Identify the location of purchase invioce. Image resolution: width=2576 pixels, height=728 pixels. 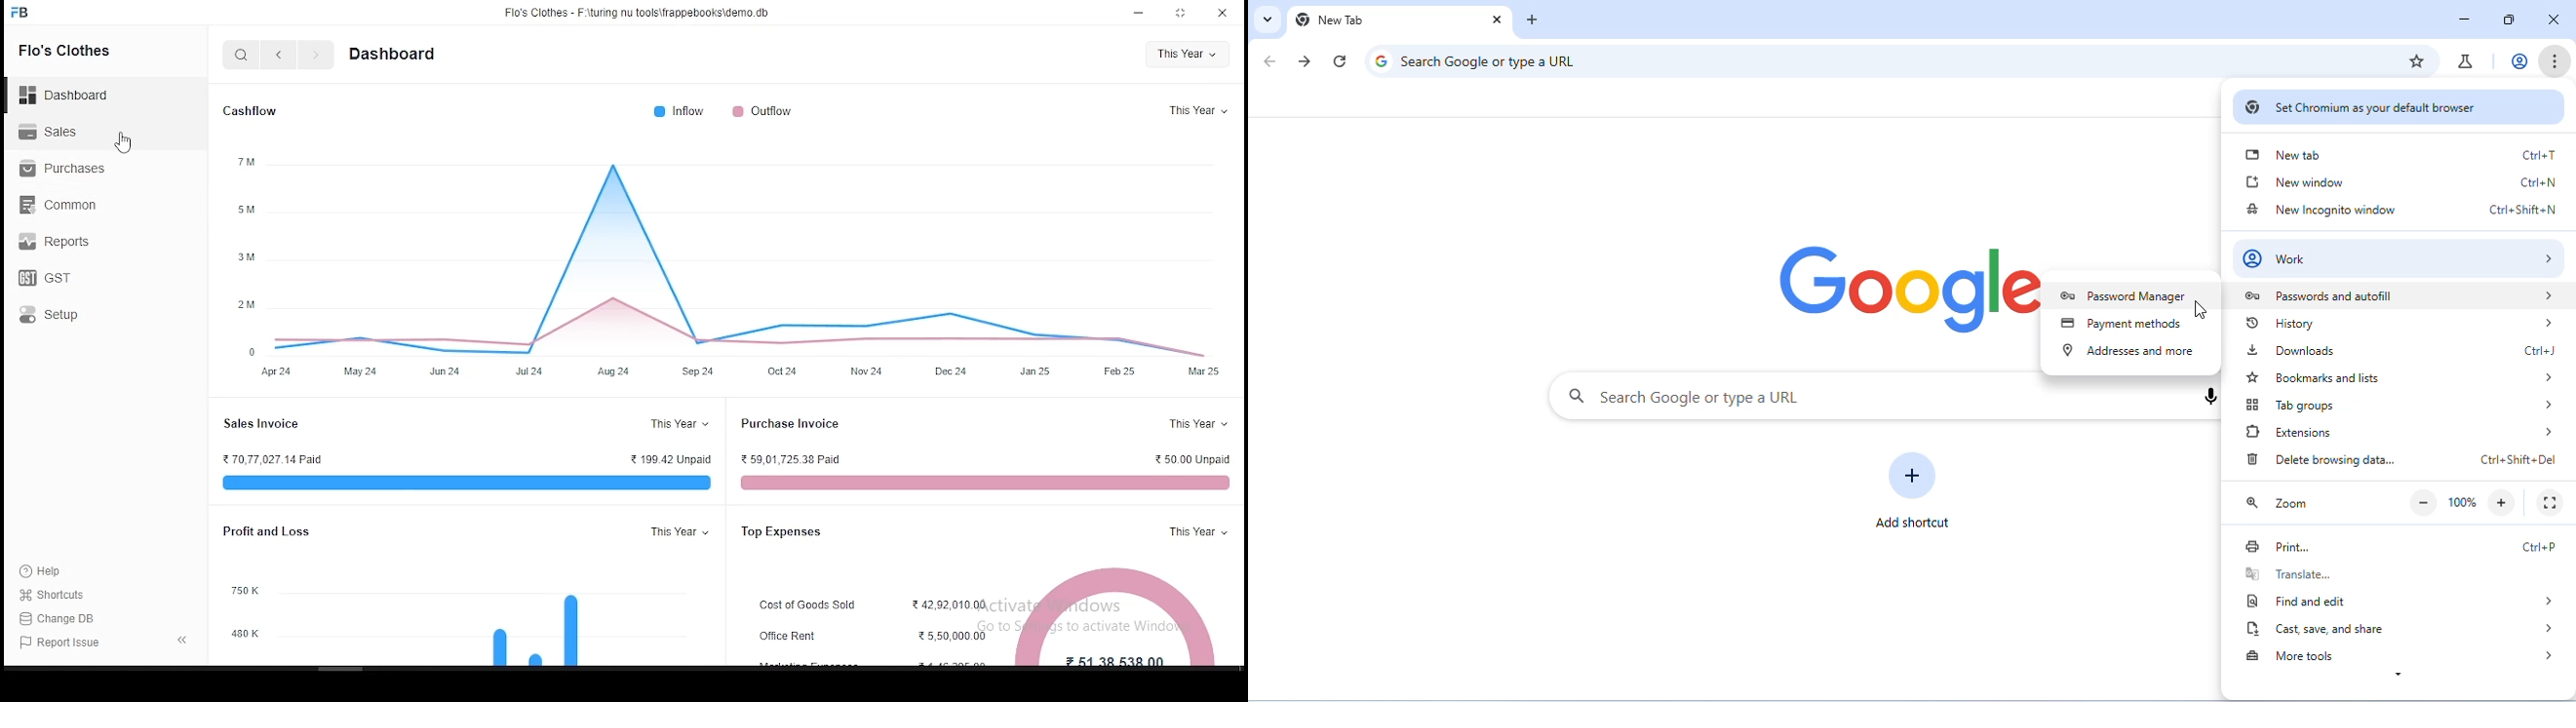
(795, 425).